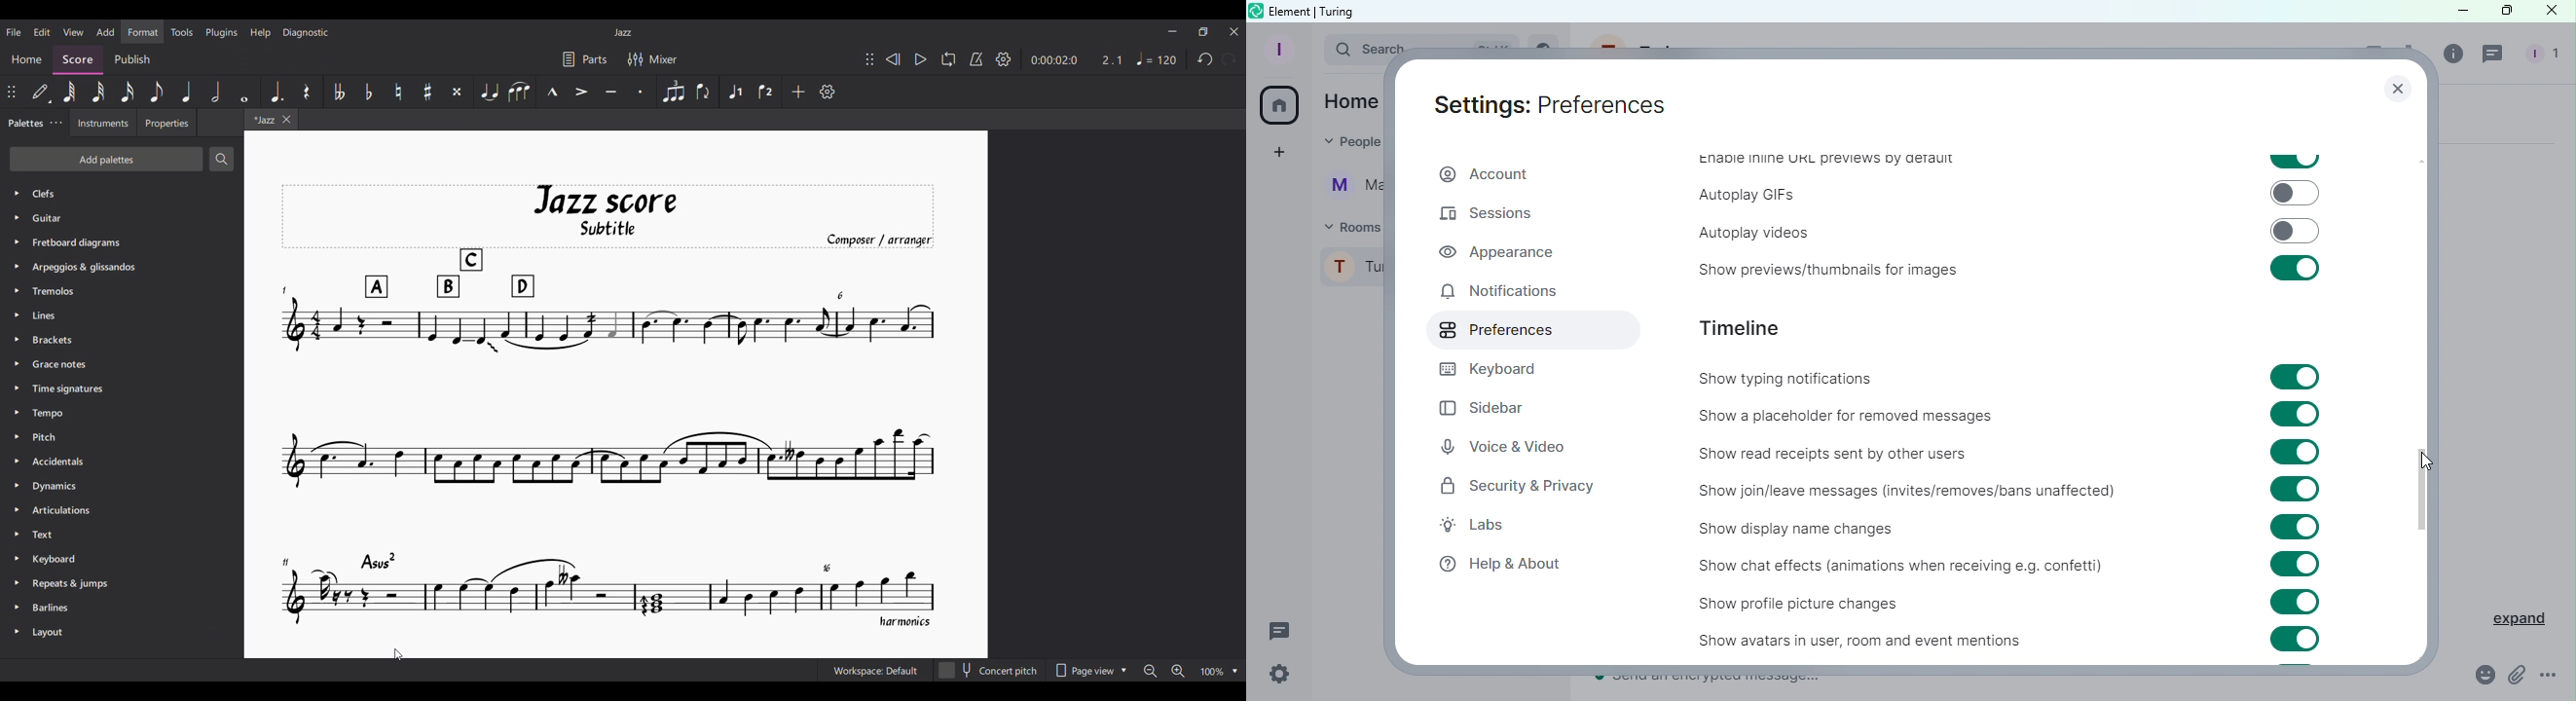 The height and width of the screenshot is (728, 2576). I want to click on Palette settings, so click(56, 123).